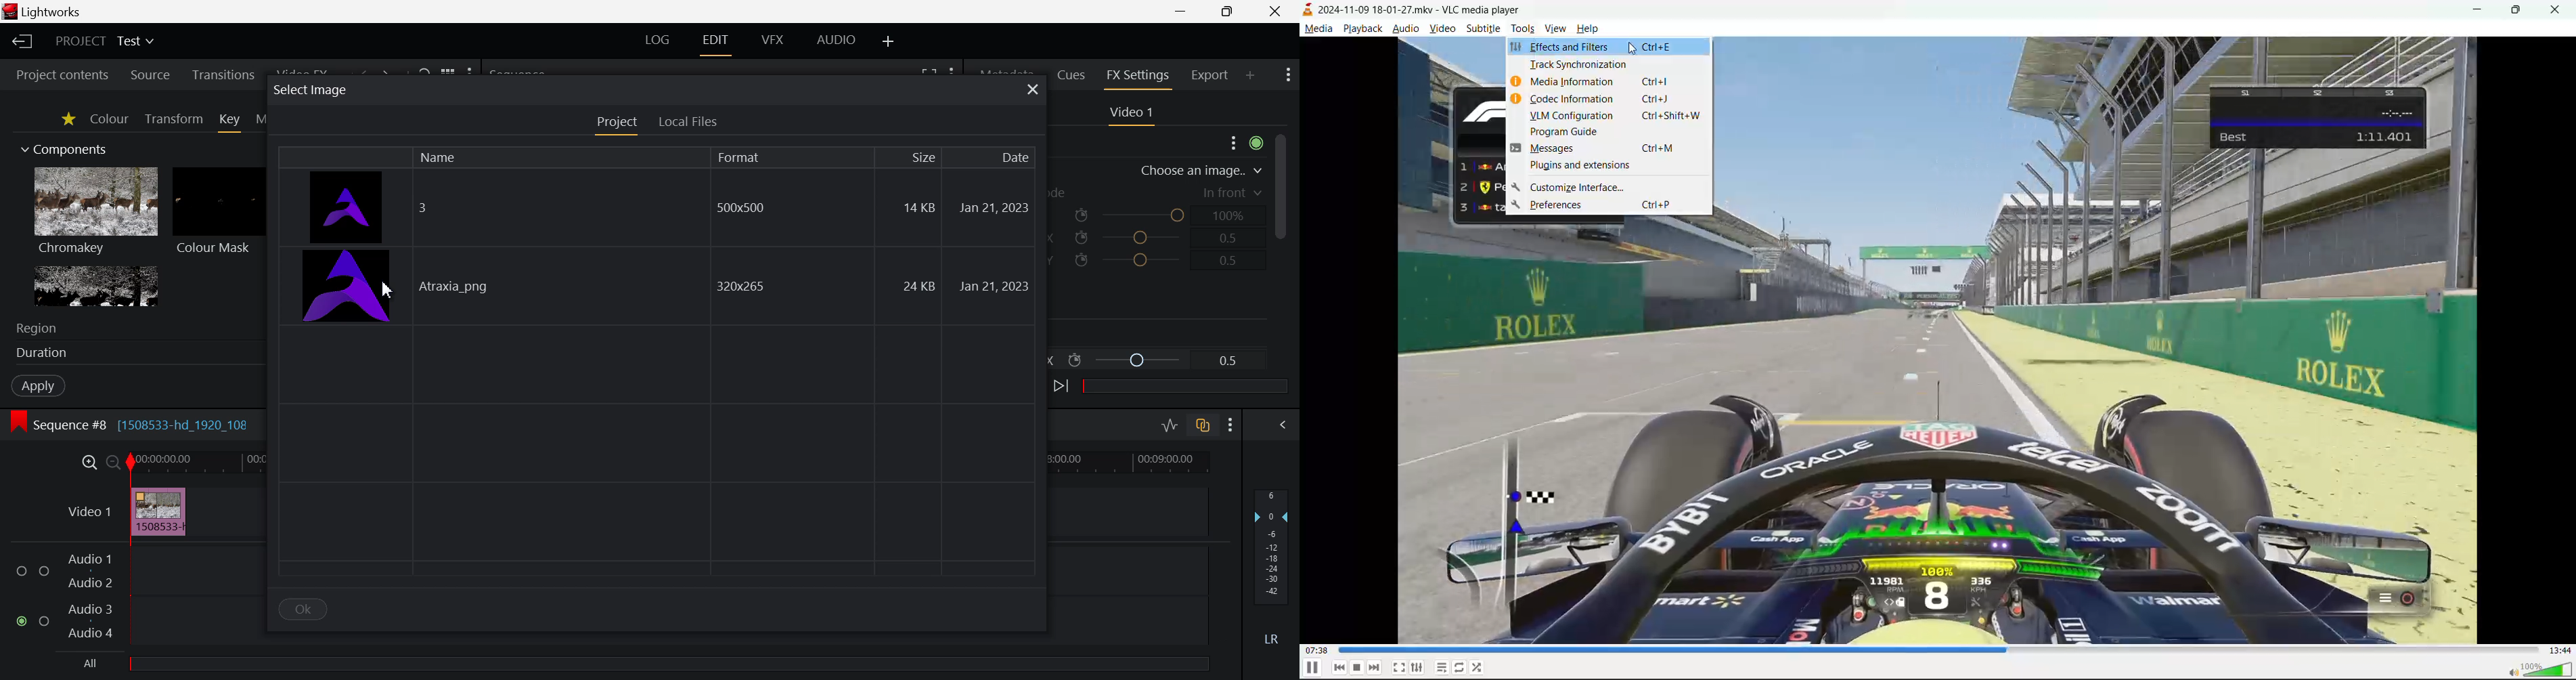 The width and height of the screenshot is (2576, 700). What do you see at coordinates (89, 582) in the screenshot?
I see `Audio 2` at bounding box center [89, 582].